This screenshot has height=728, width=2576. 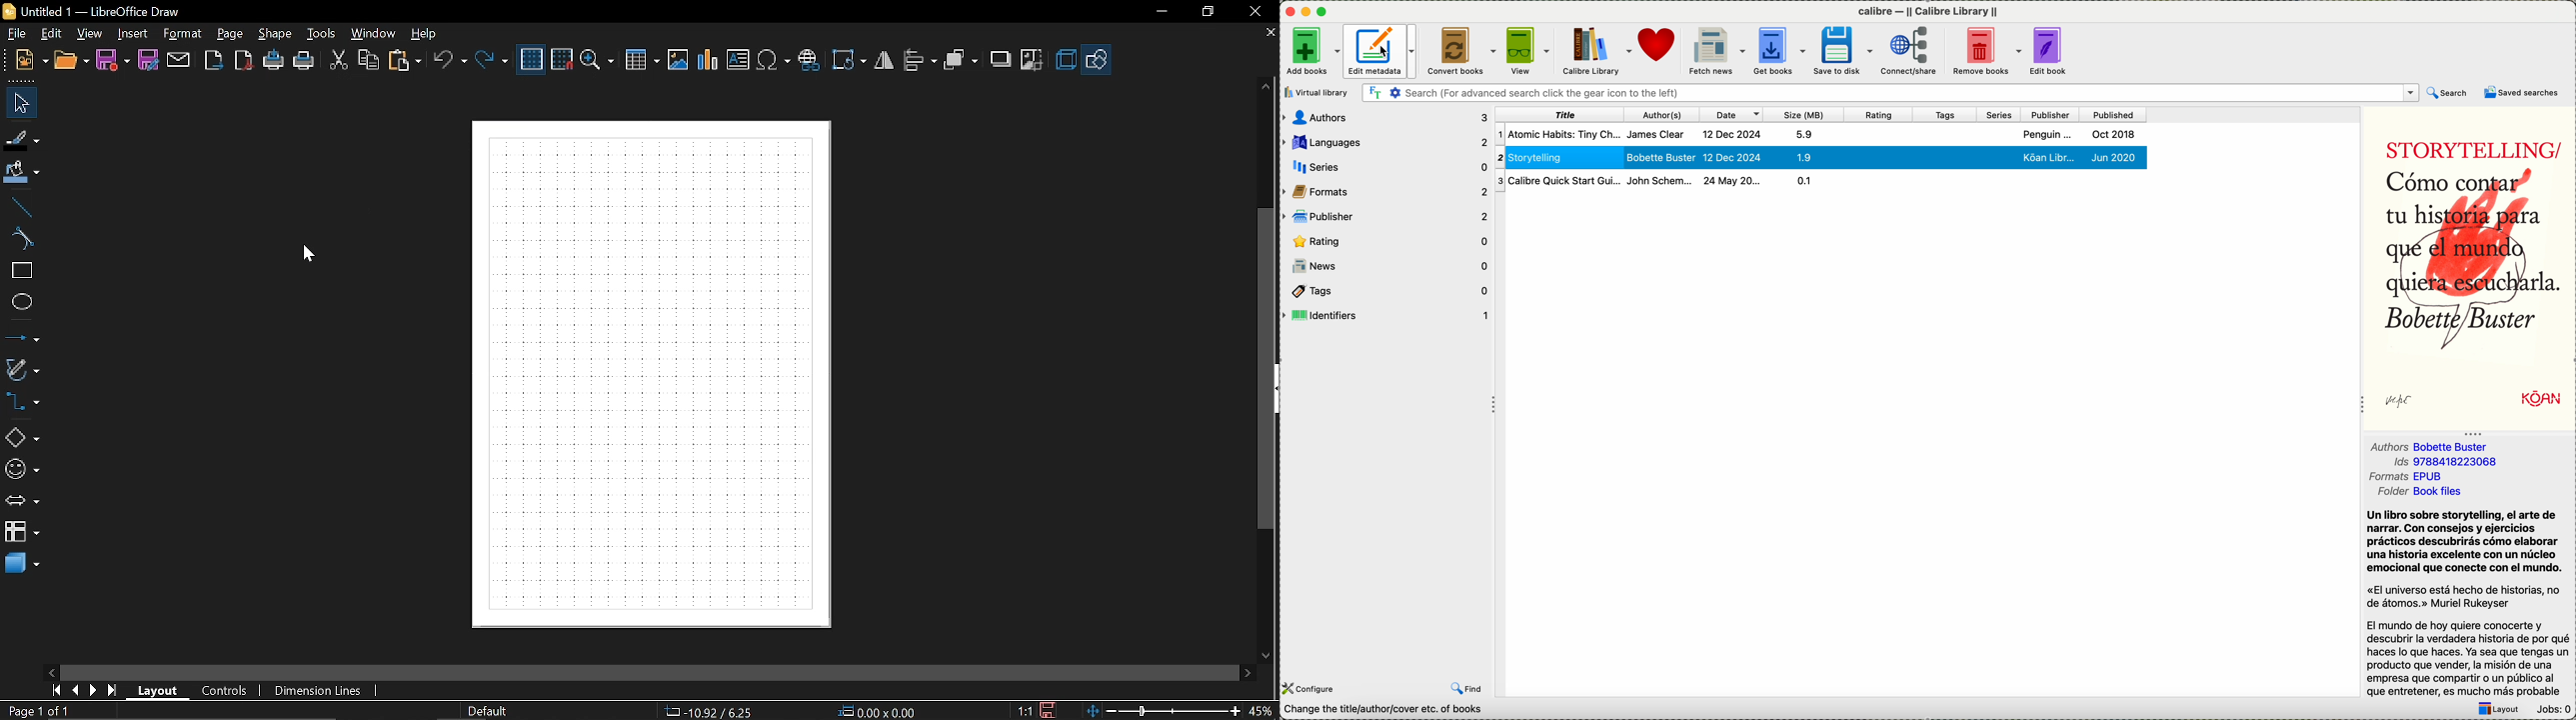 What do you see at coordinates (999, 60) in the screenshot?
I see `shadow` at bounding box center [999, 60].